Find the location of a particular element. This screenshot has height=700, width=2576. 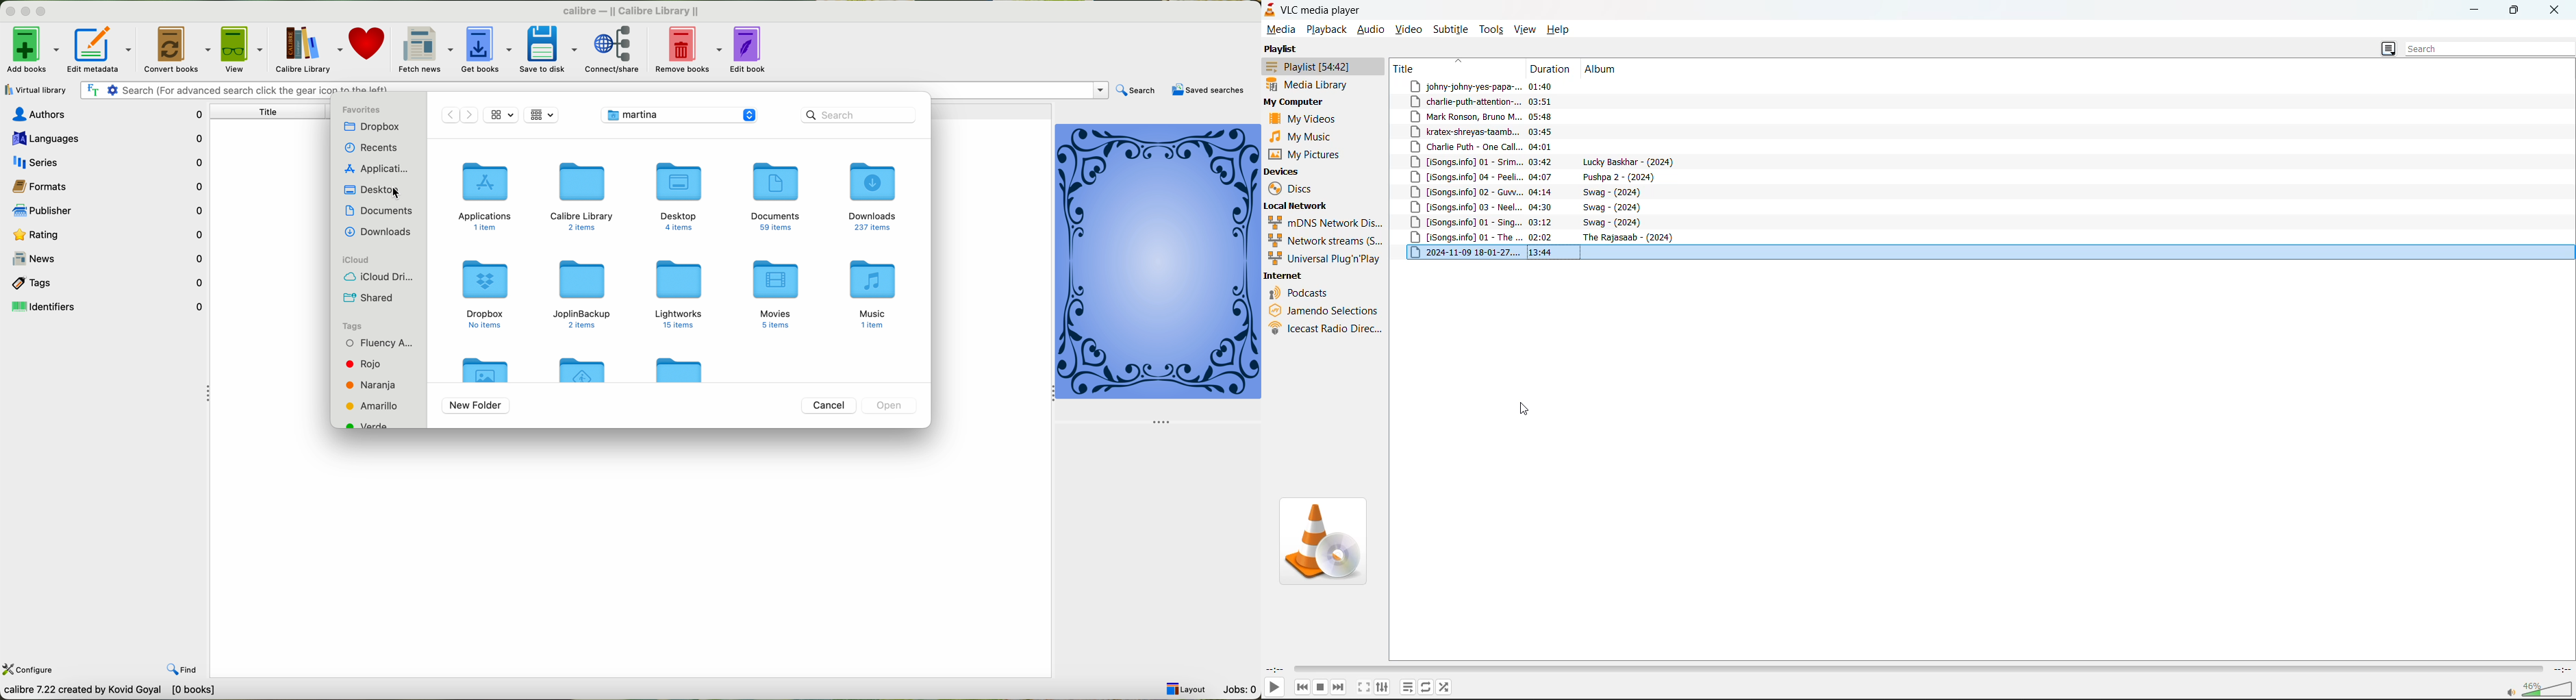

previous is located at coordinates (448, 115).